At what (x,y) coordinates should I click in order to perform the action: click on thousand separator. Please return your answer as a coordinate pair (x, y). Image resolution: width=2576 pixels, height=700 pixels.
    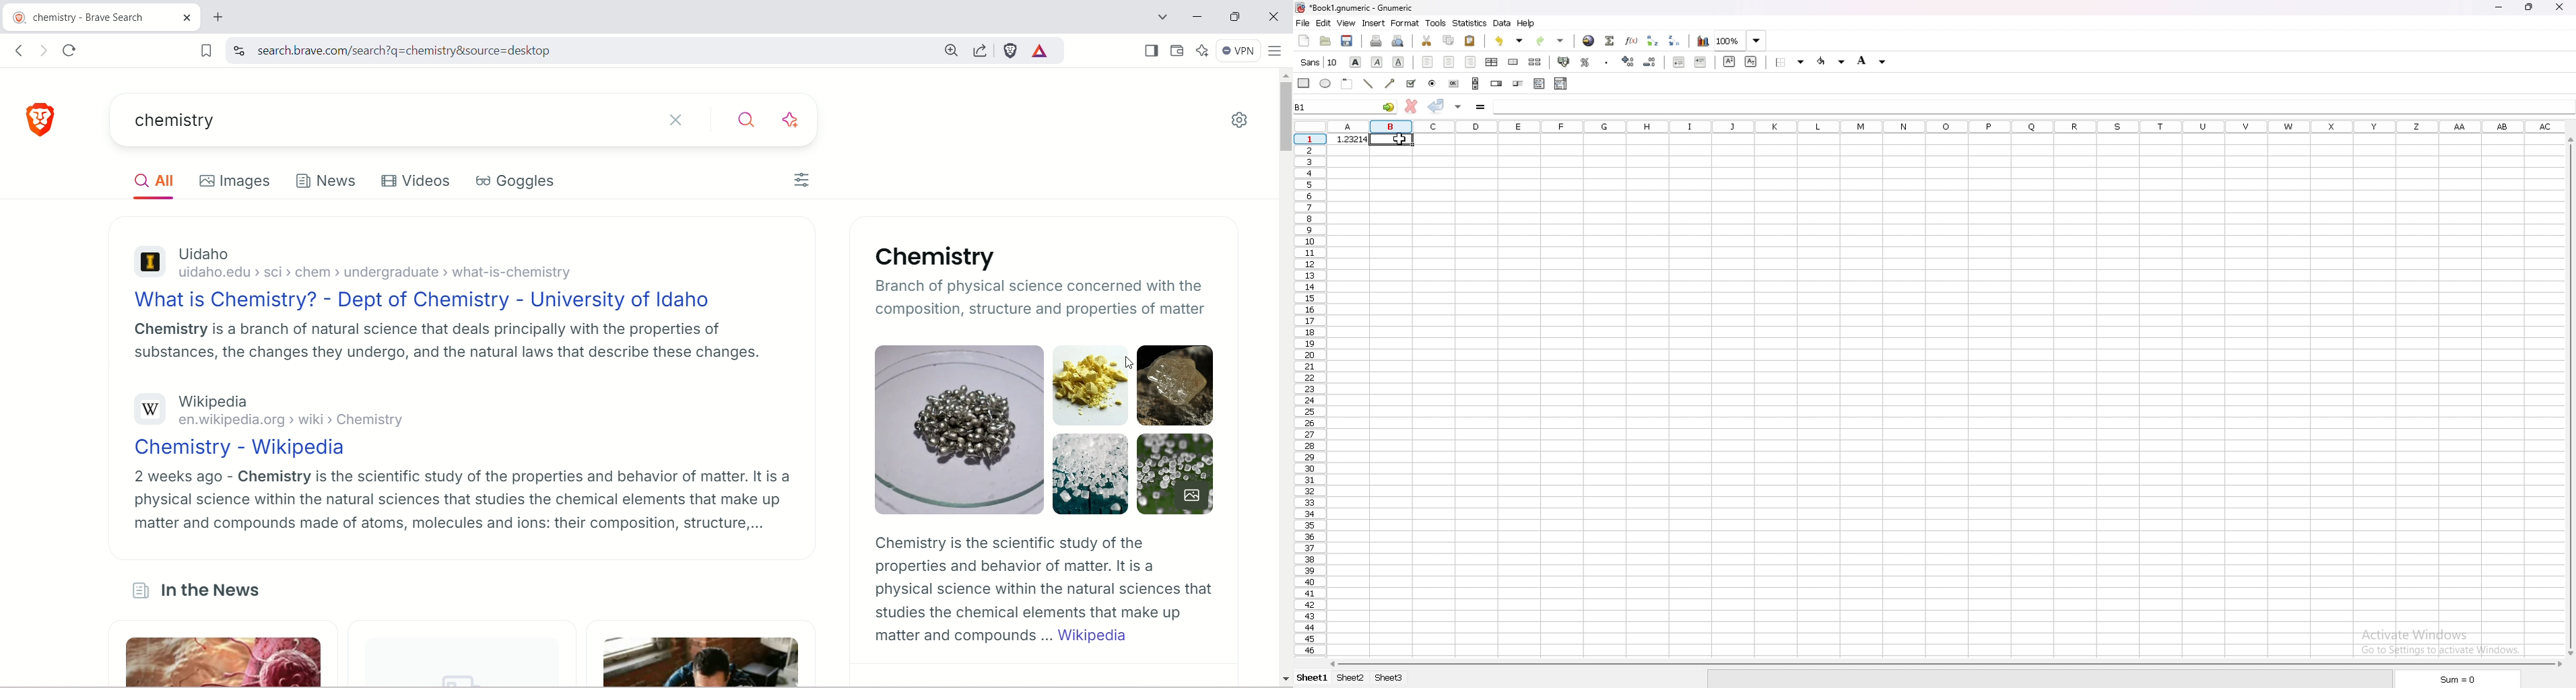
    Looking at the image, I should click on (1607, 61).